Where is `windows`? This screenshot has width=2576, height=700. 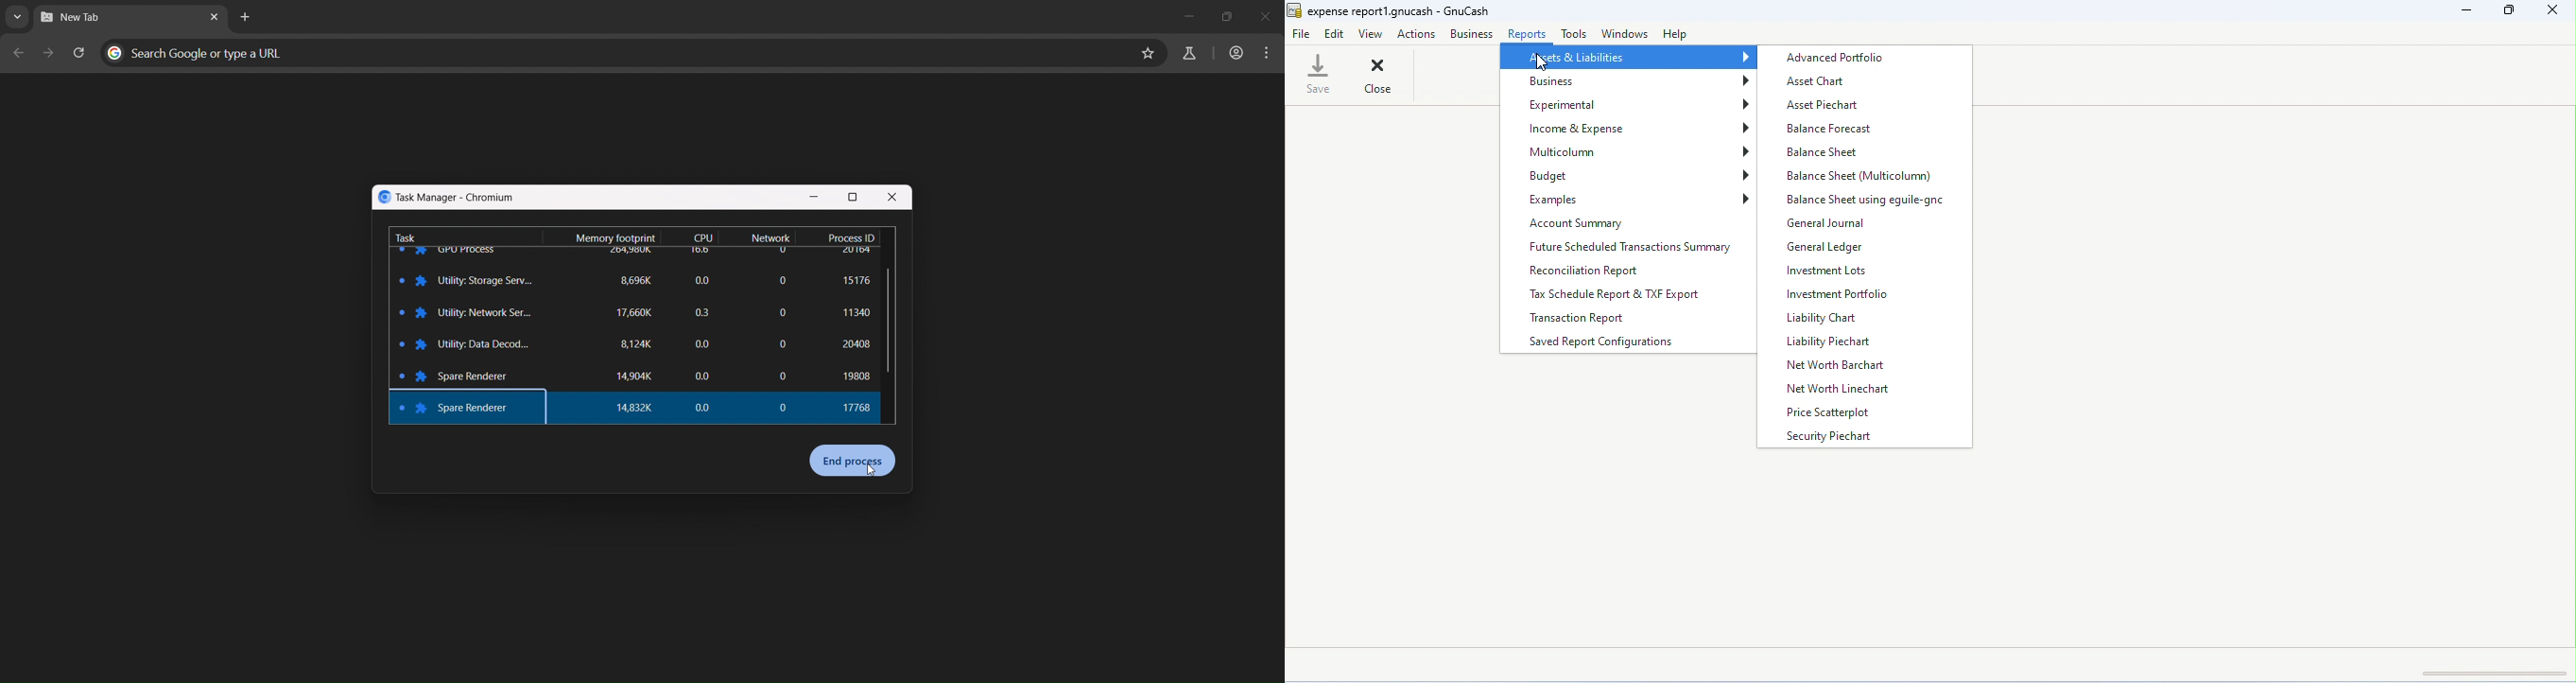
windows is located at coordinates (1625, 33).